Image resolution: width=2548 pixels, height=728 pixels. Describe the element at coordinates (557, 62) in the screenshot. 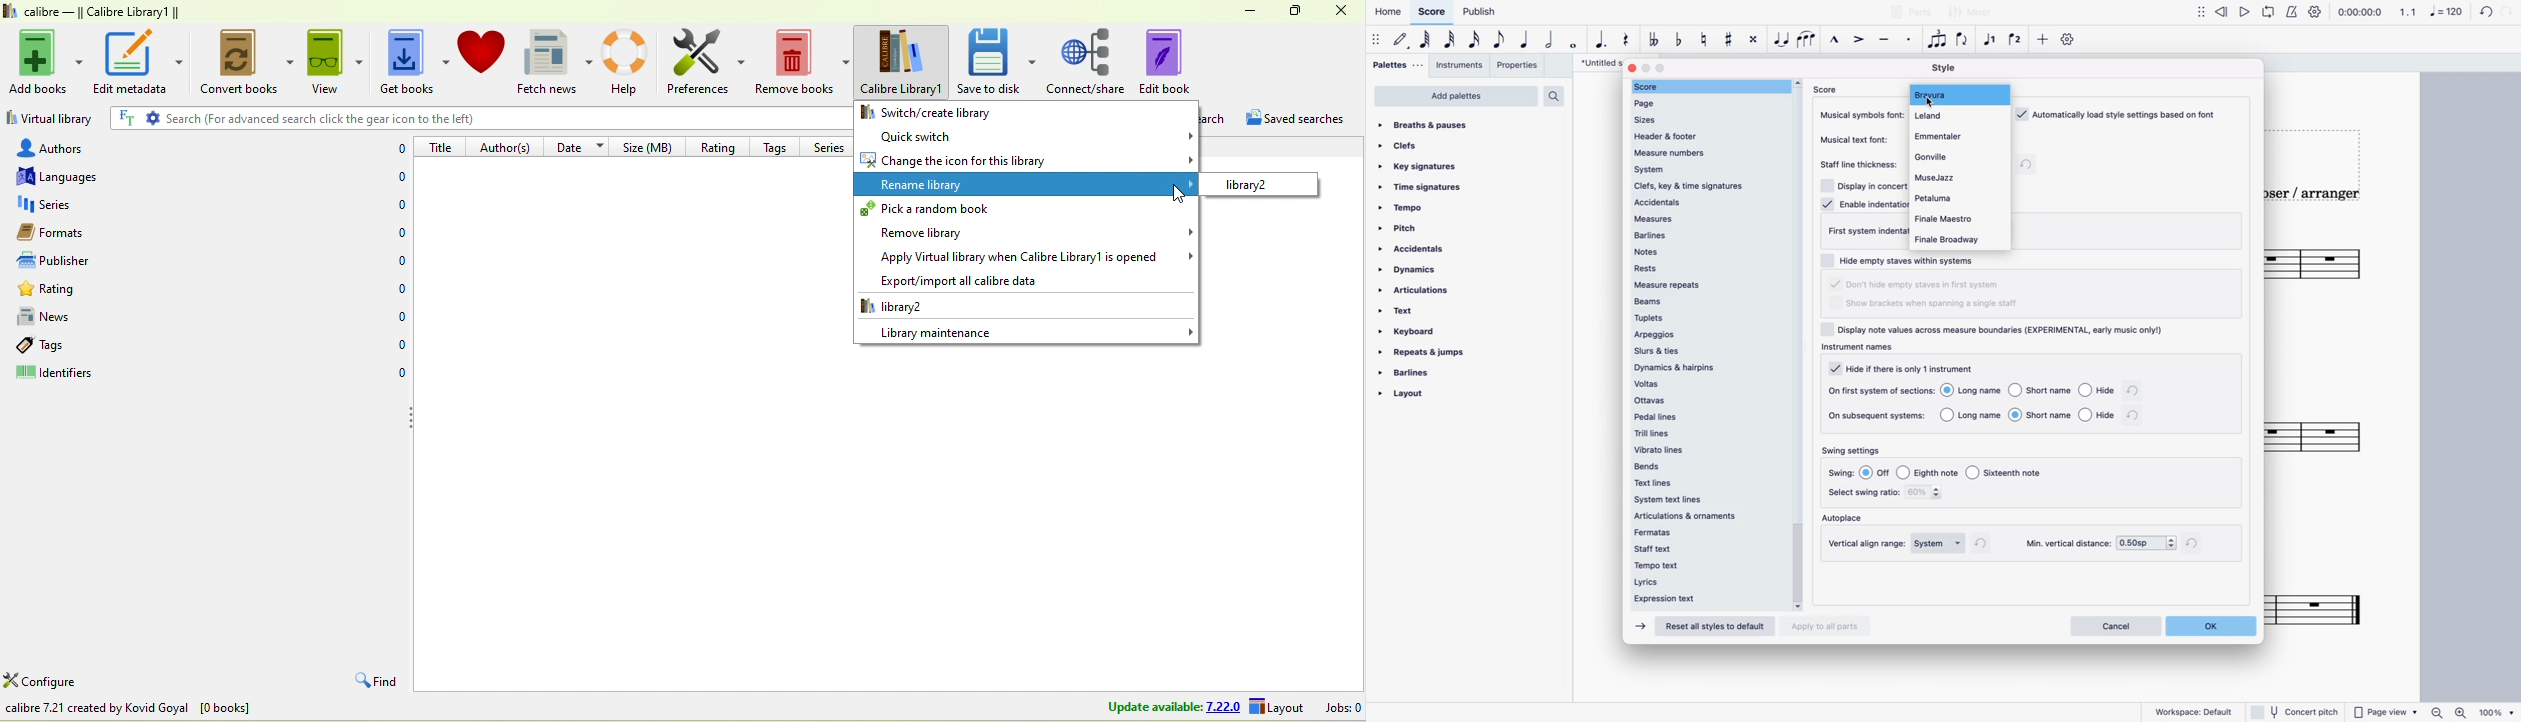

I see `fetch news` at that location.